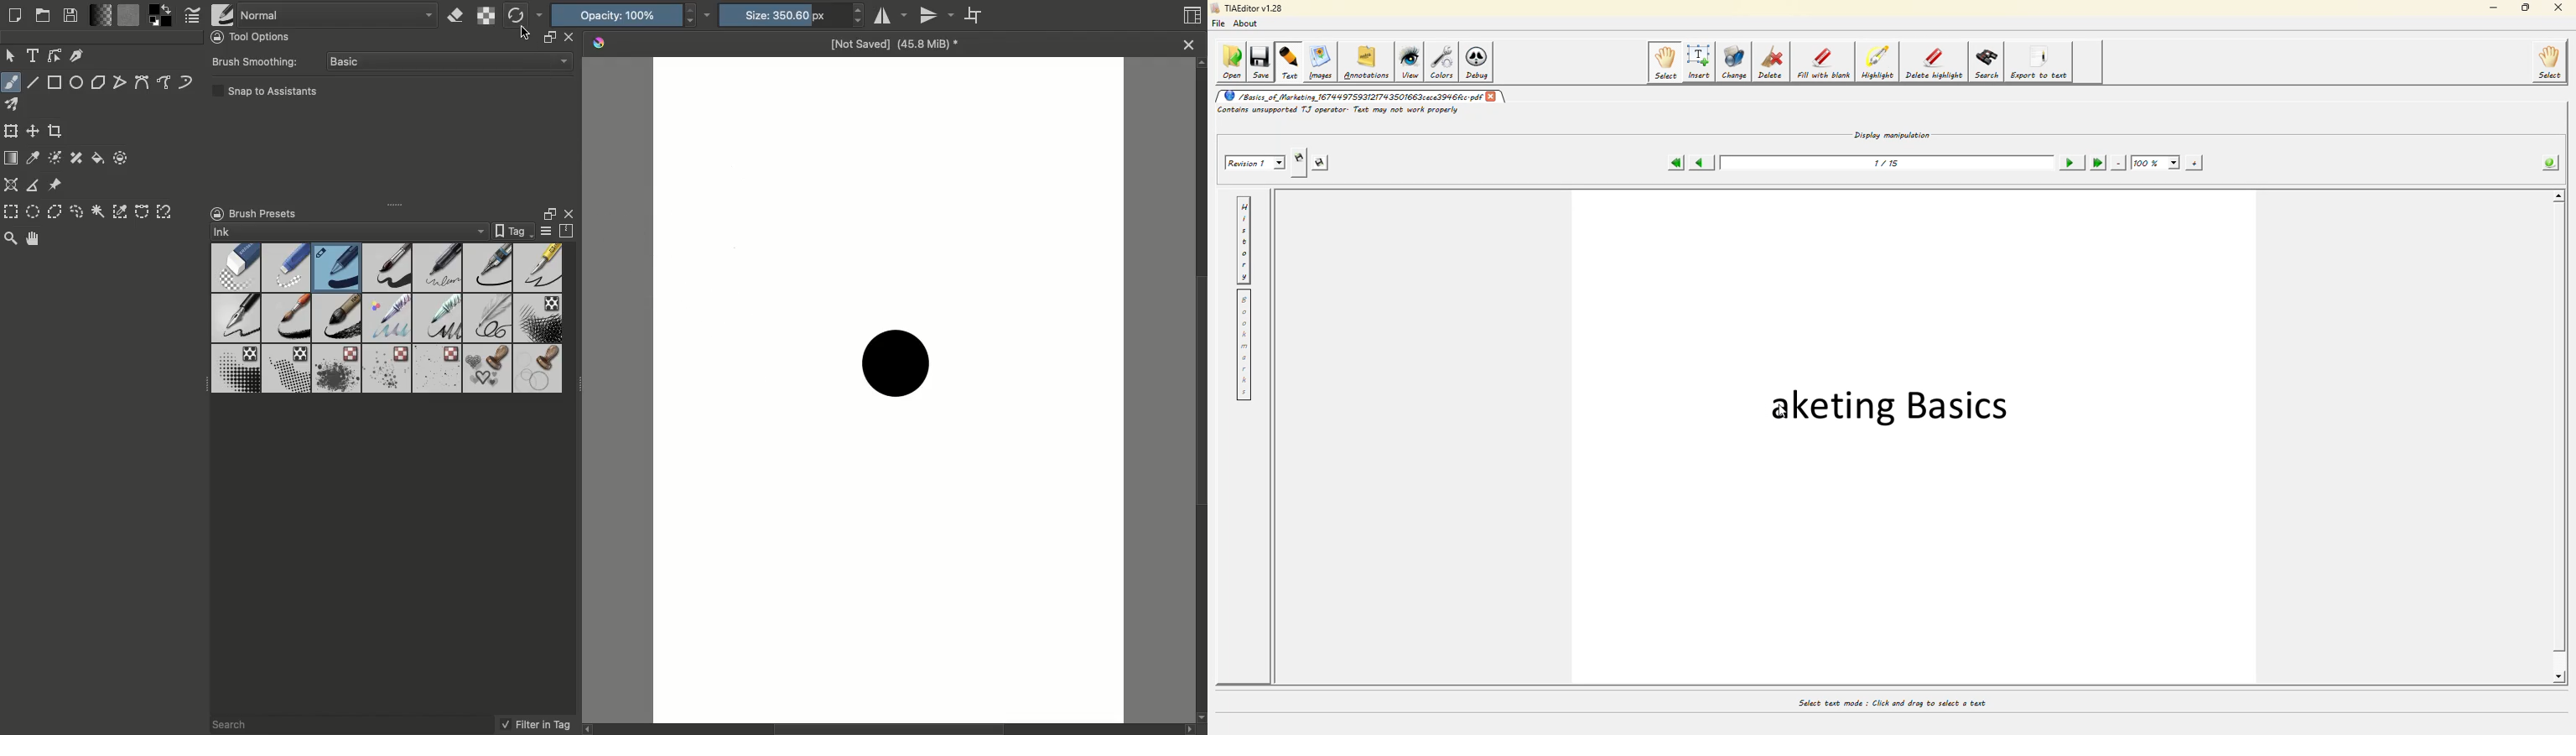  What do you see at coordinates (939, 18) in the screenshot?
I see `Vertical mirror` at bounding box center [939, 18].